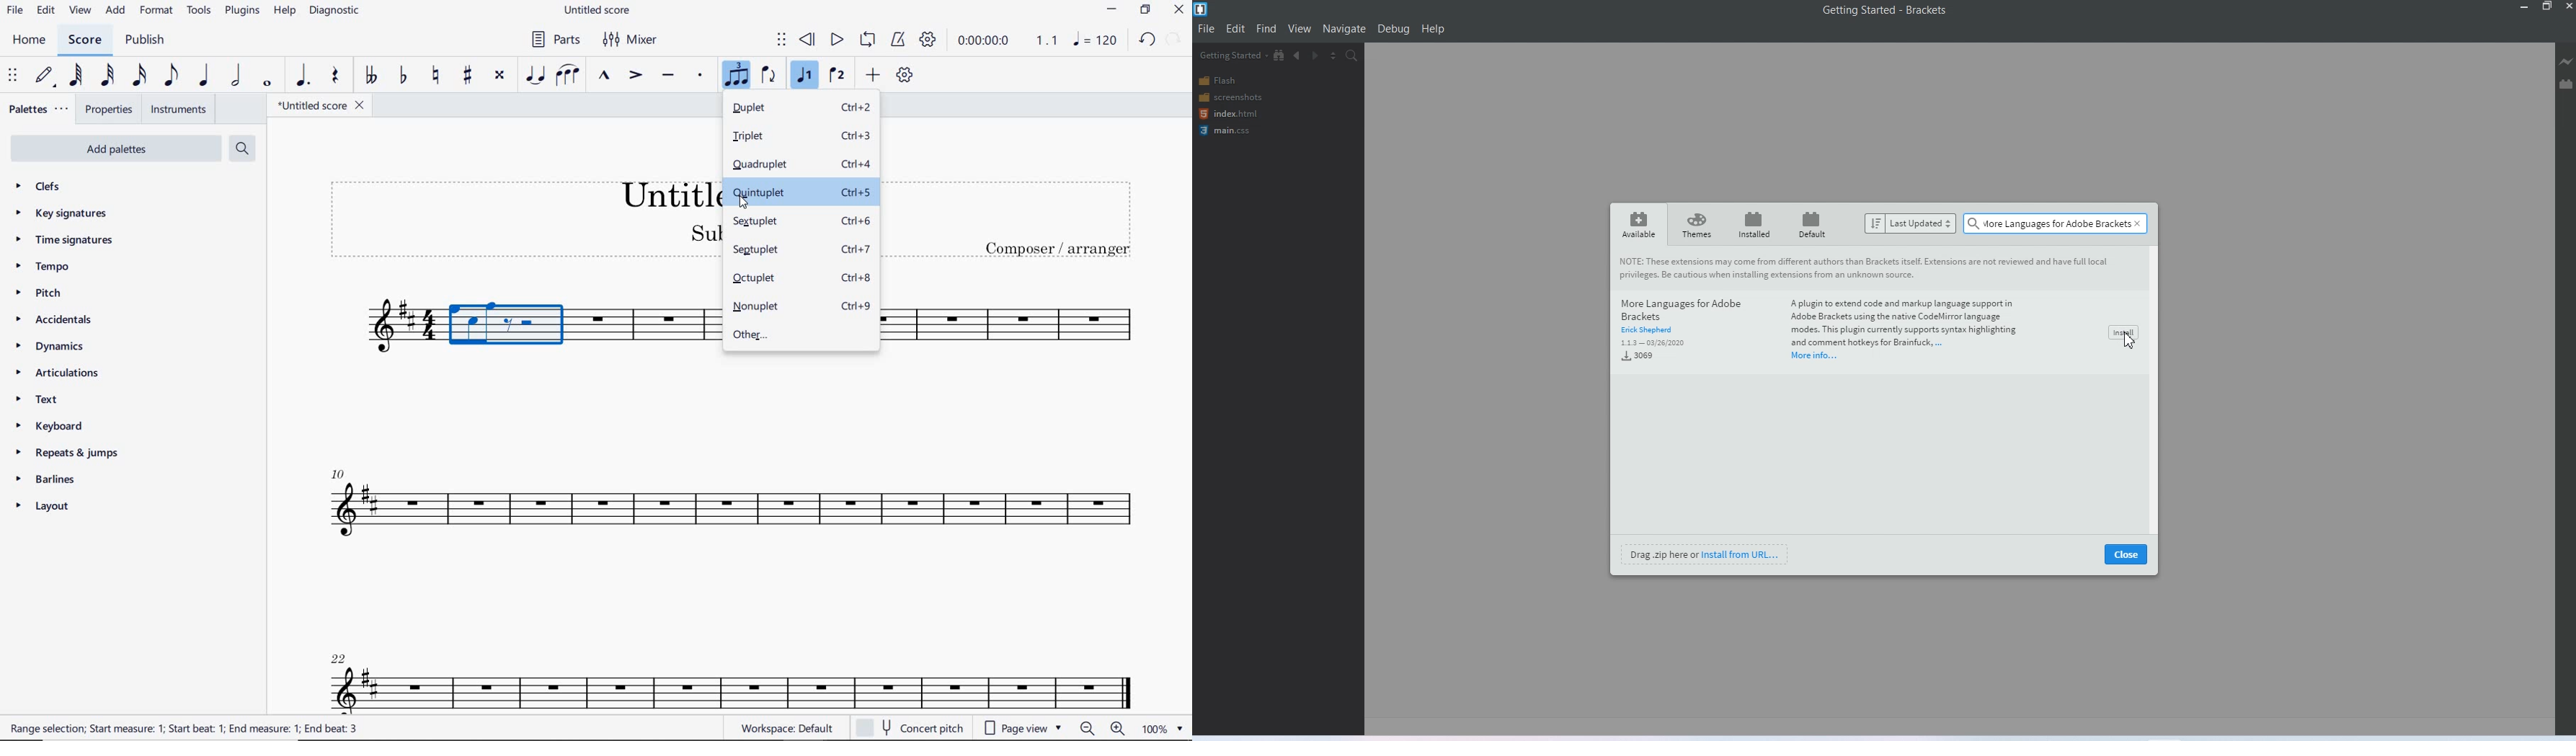 This screenshot has width=2576, height=756. I want to click on Index html, so click(1241, 115).